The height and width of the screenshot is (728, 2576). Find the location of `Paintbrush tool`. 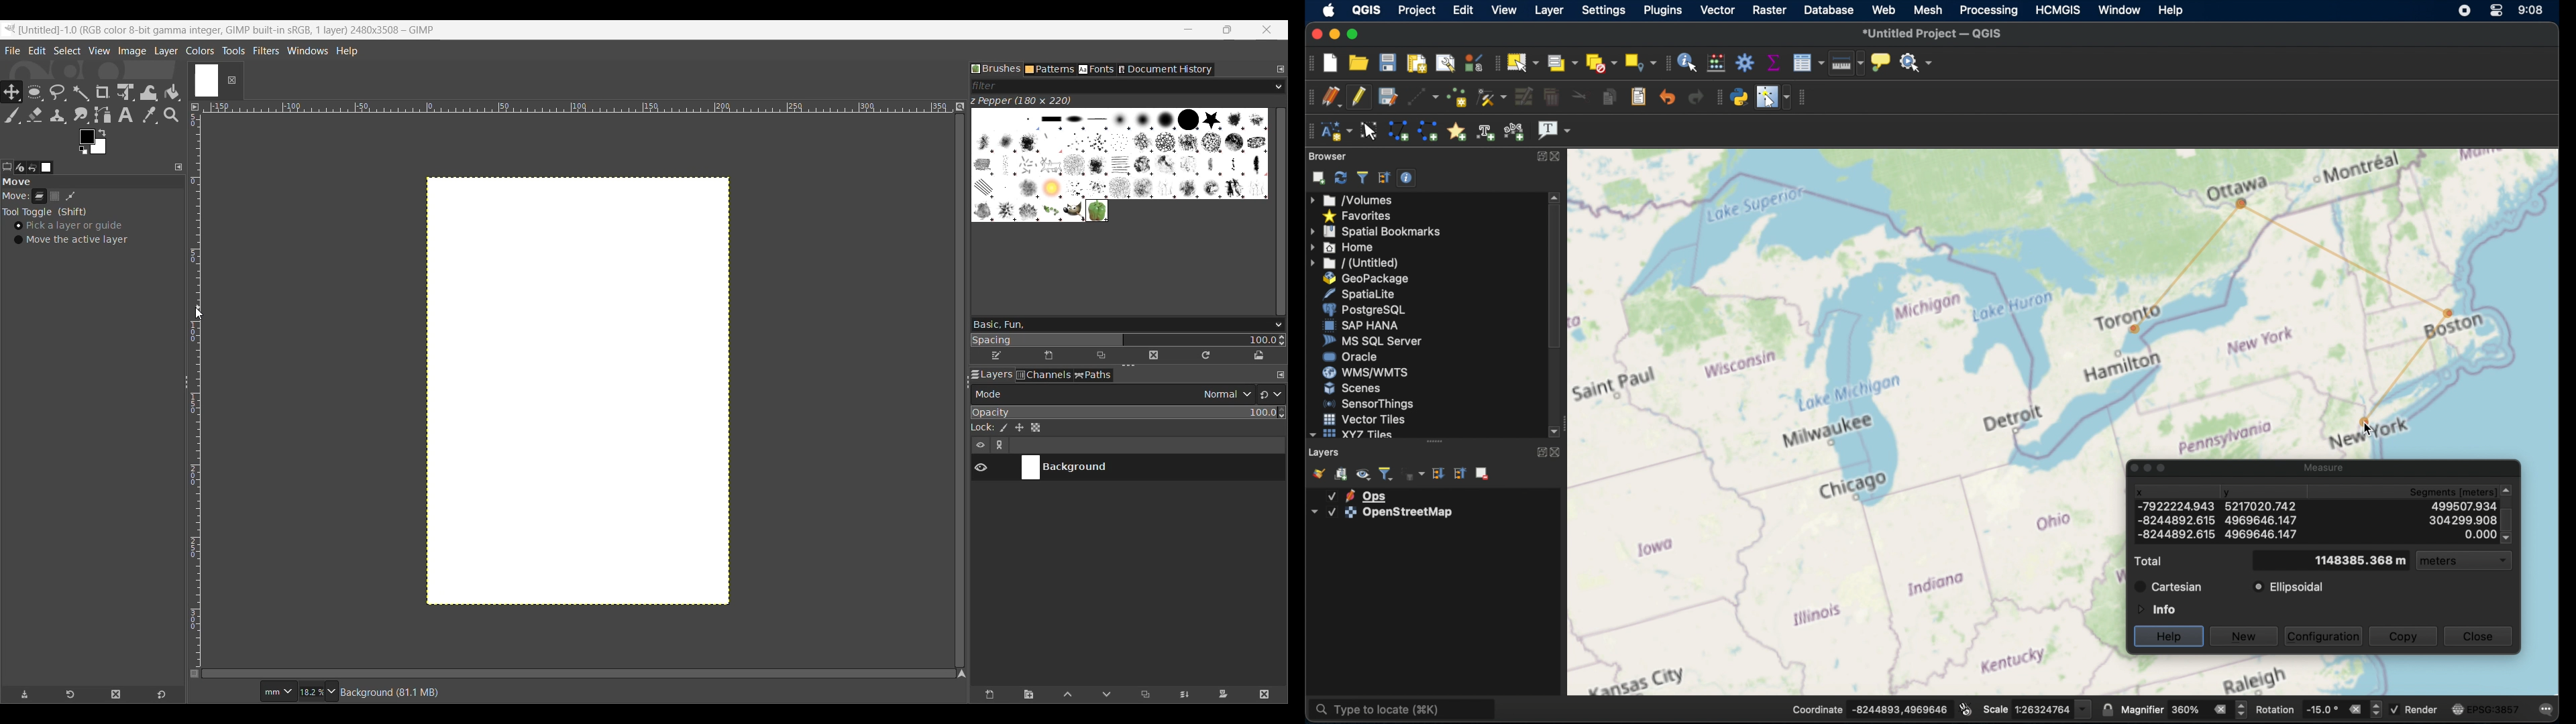

Paintbrush tool is located at coordinates (10, 115).